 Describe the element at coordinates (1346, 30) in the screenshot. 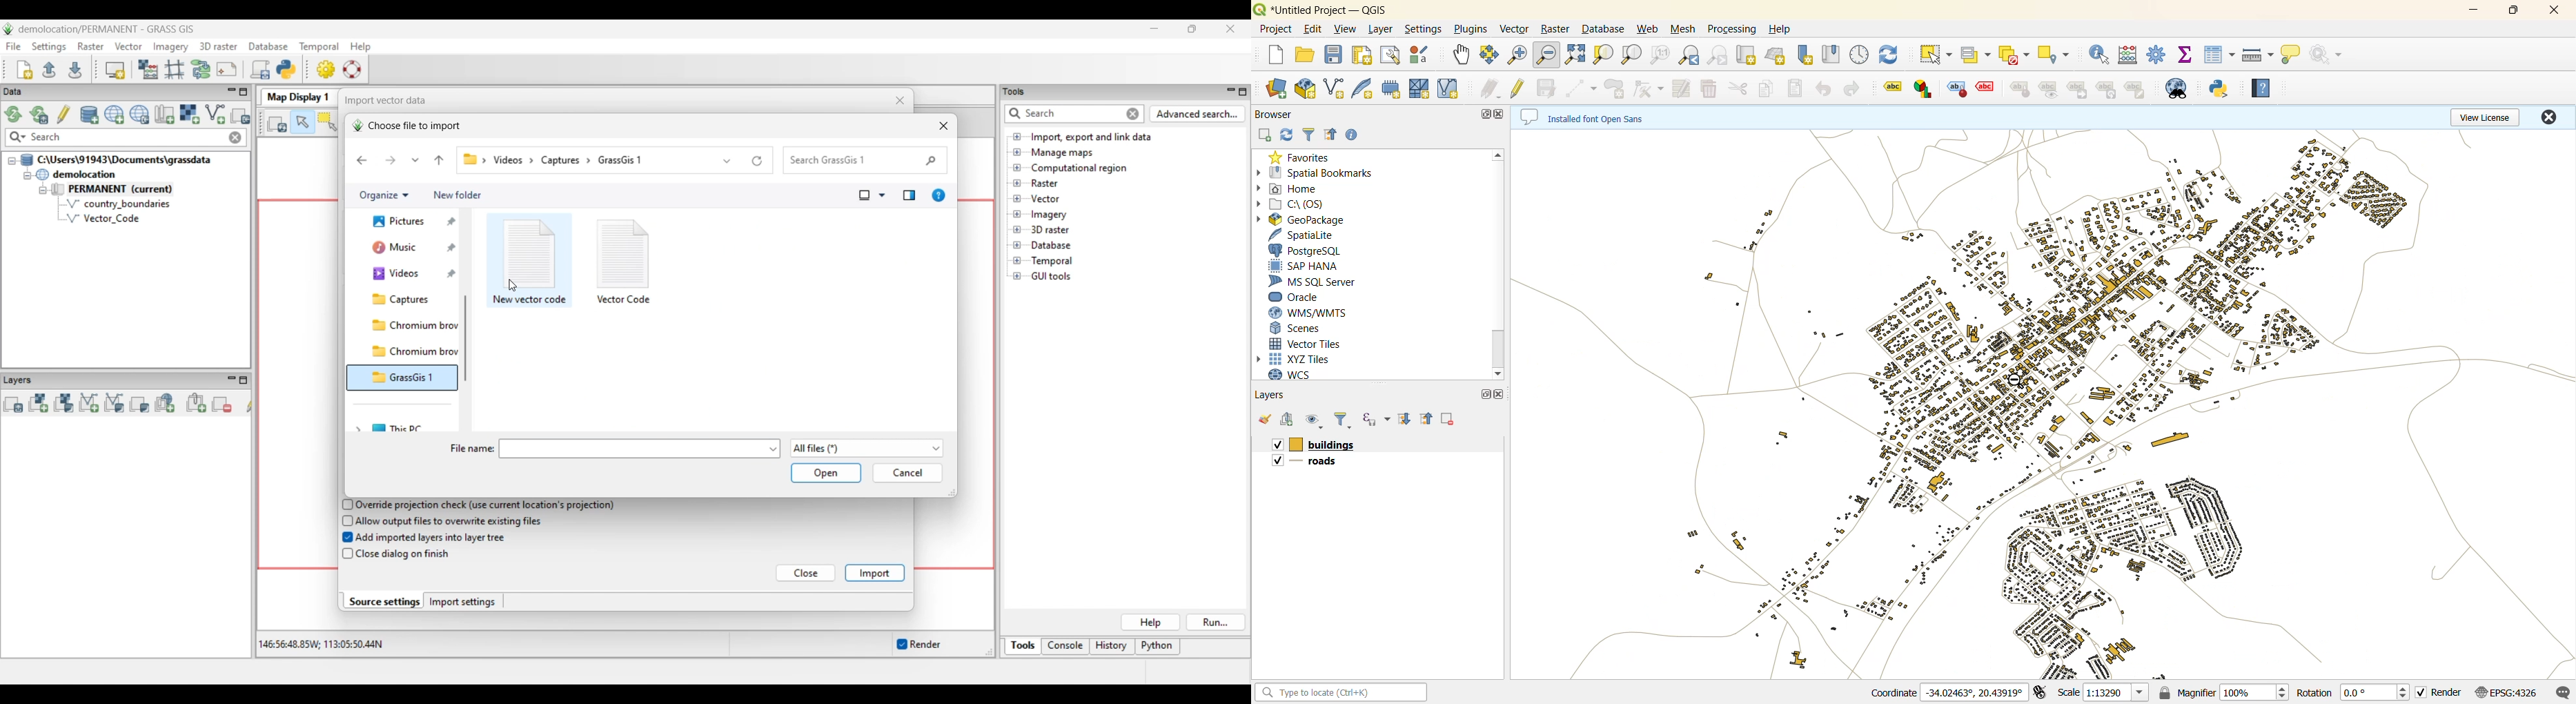

I see `view` at that location.